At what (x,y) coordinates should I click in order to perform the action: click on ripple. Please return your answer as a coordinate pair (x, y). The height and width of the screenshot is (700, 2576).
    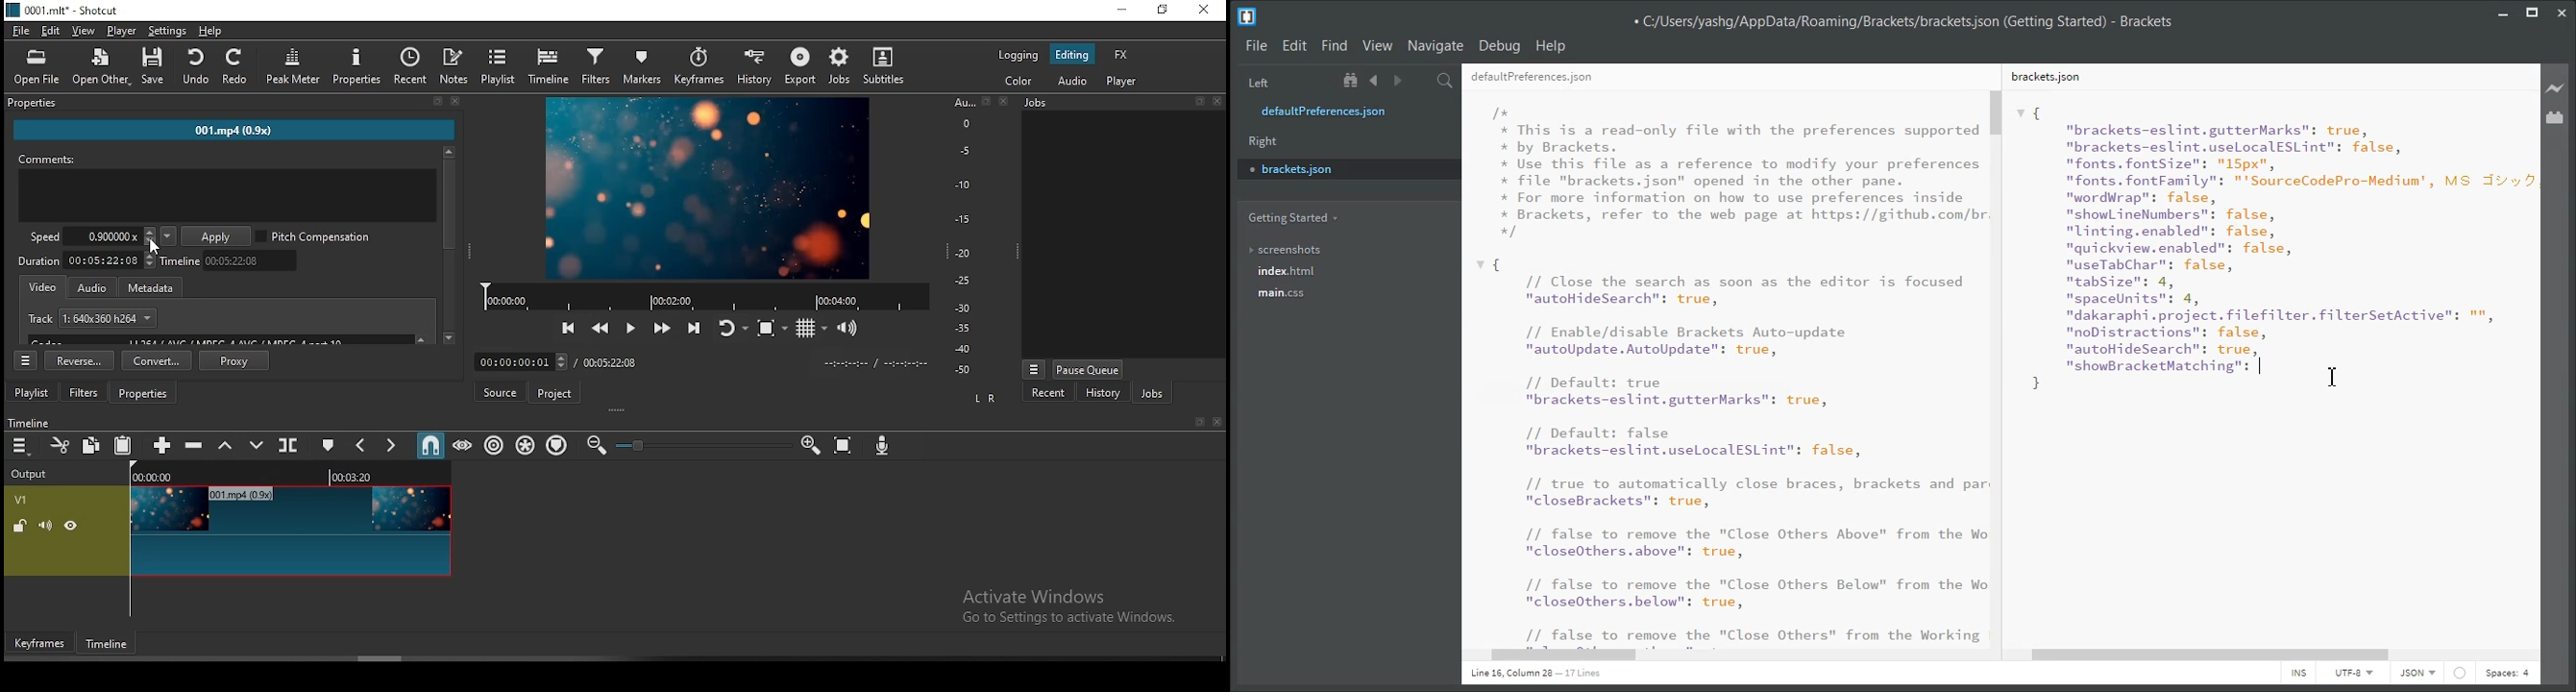
    Looking at the image, I should click on (493, 444).